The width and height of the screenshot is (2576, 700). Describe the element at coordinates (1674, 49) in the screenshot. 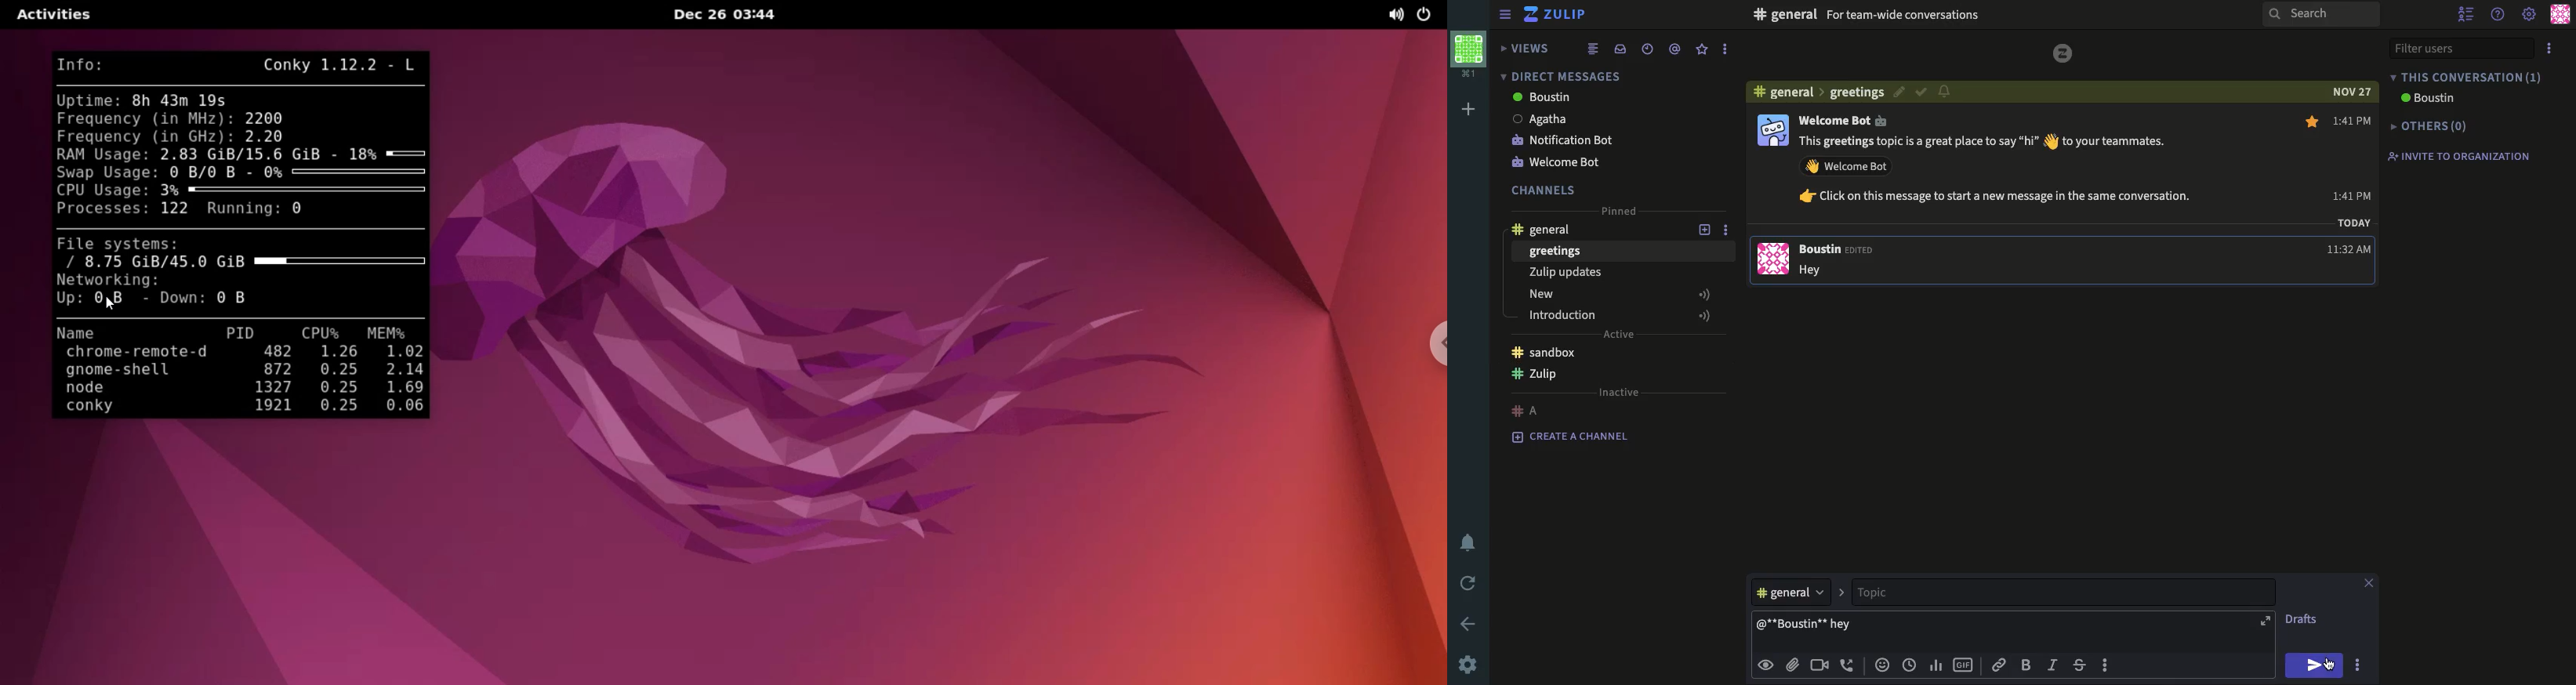

I see `tagged` at that location.